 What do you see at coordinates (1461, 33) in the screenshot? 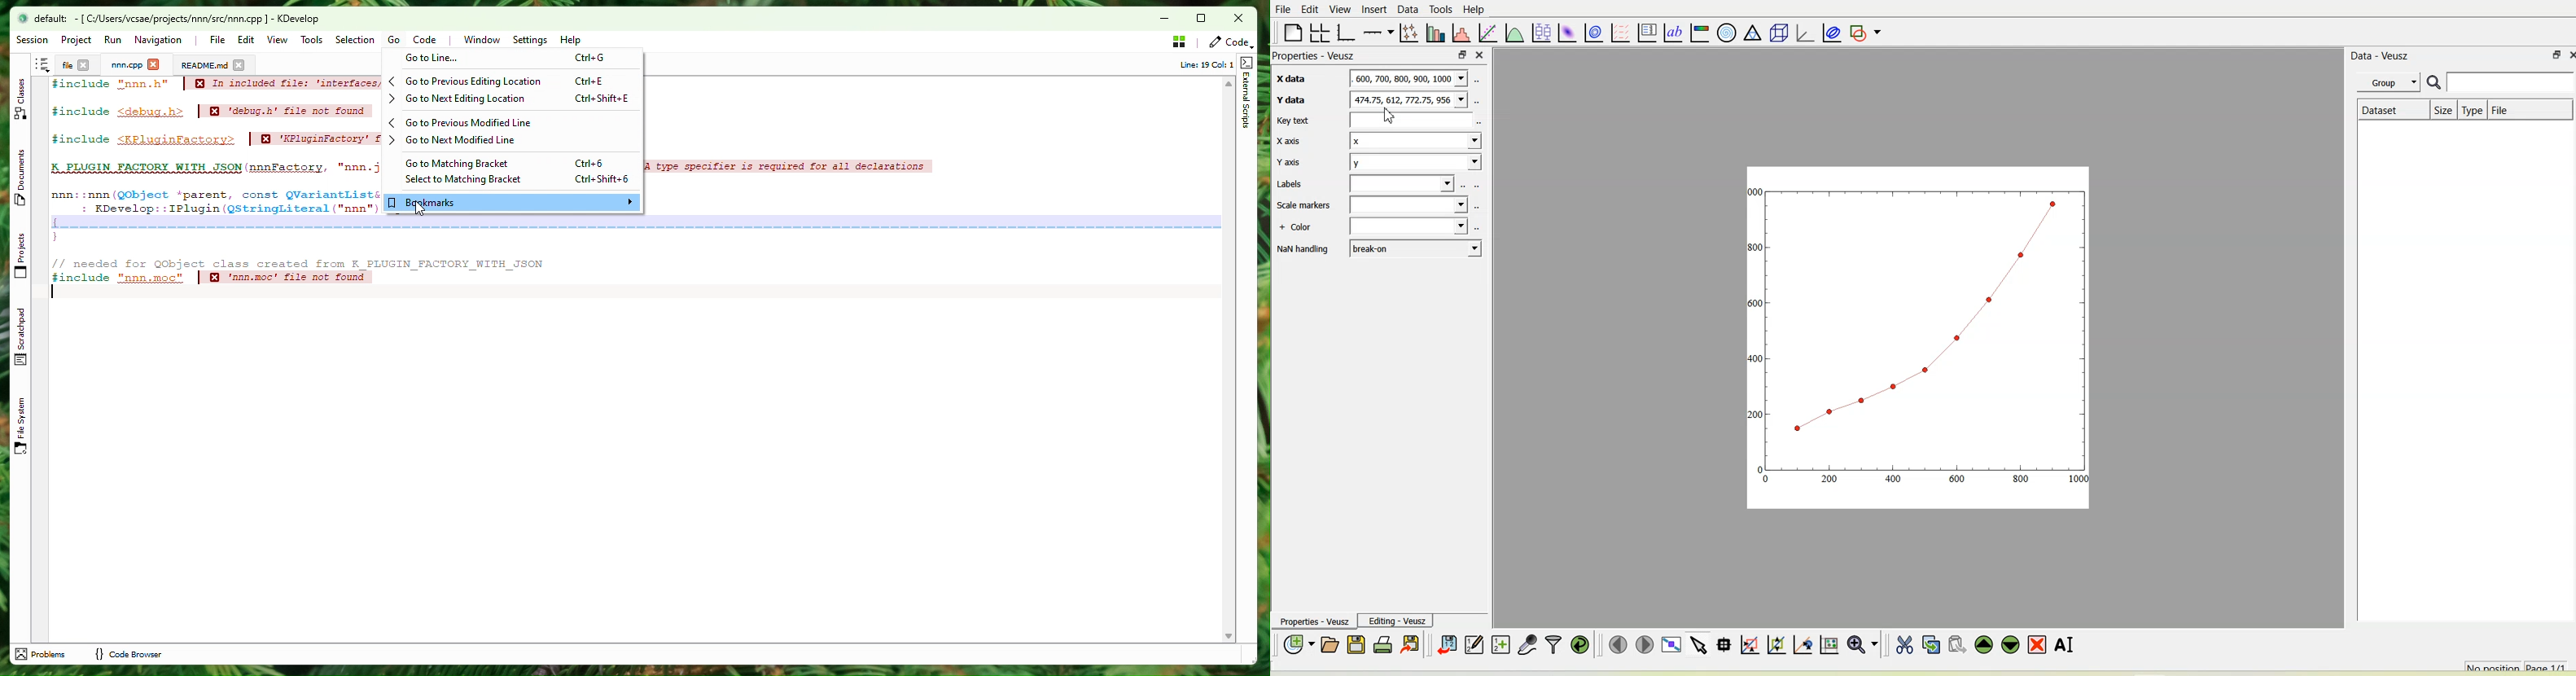
I see `Histogram of a dataset` at bounding box center [1461, 33].